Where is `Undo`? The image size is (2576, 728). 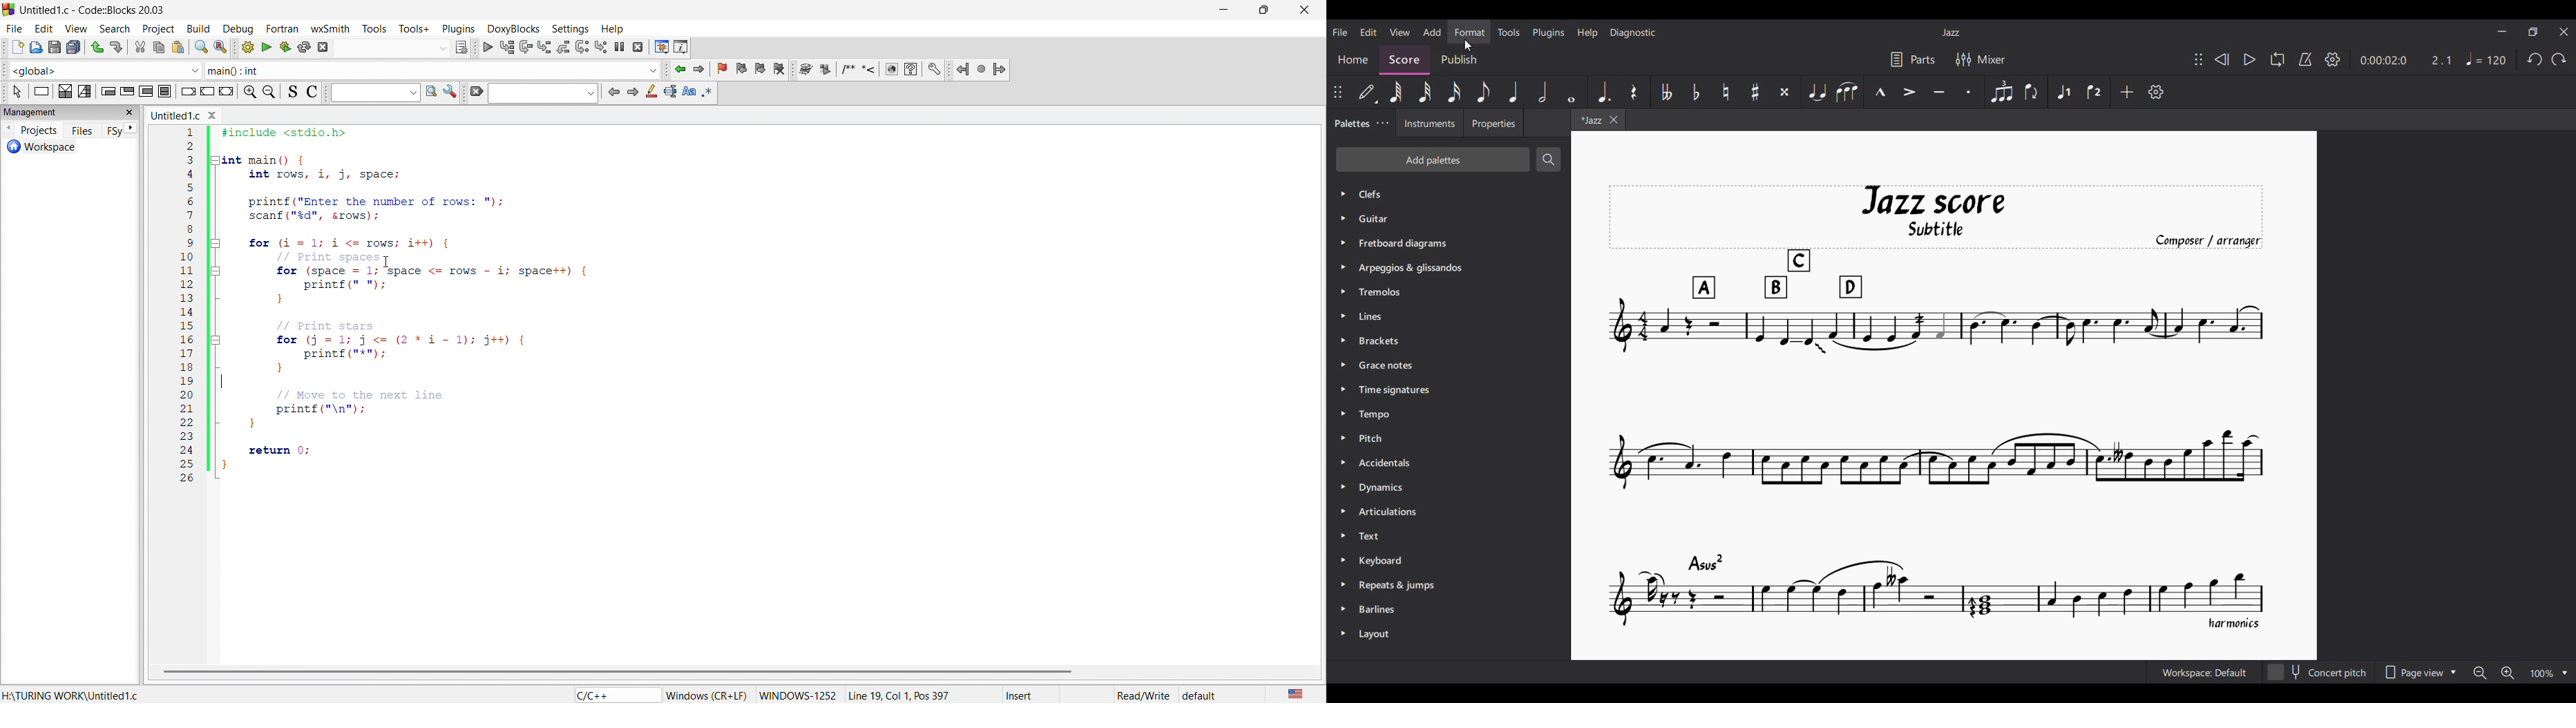 Undo is located at coordinates (2535, 59).